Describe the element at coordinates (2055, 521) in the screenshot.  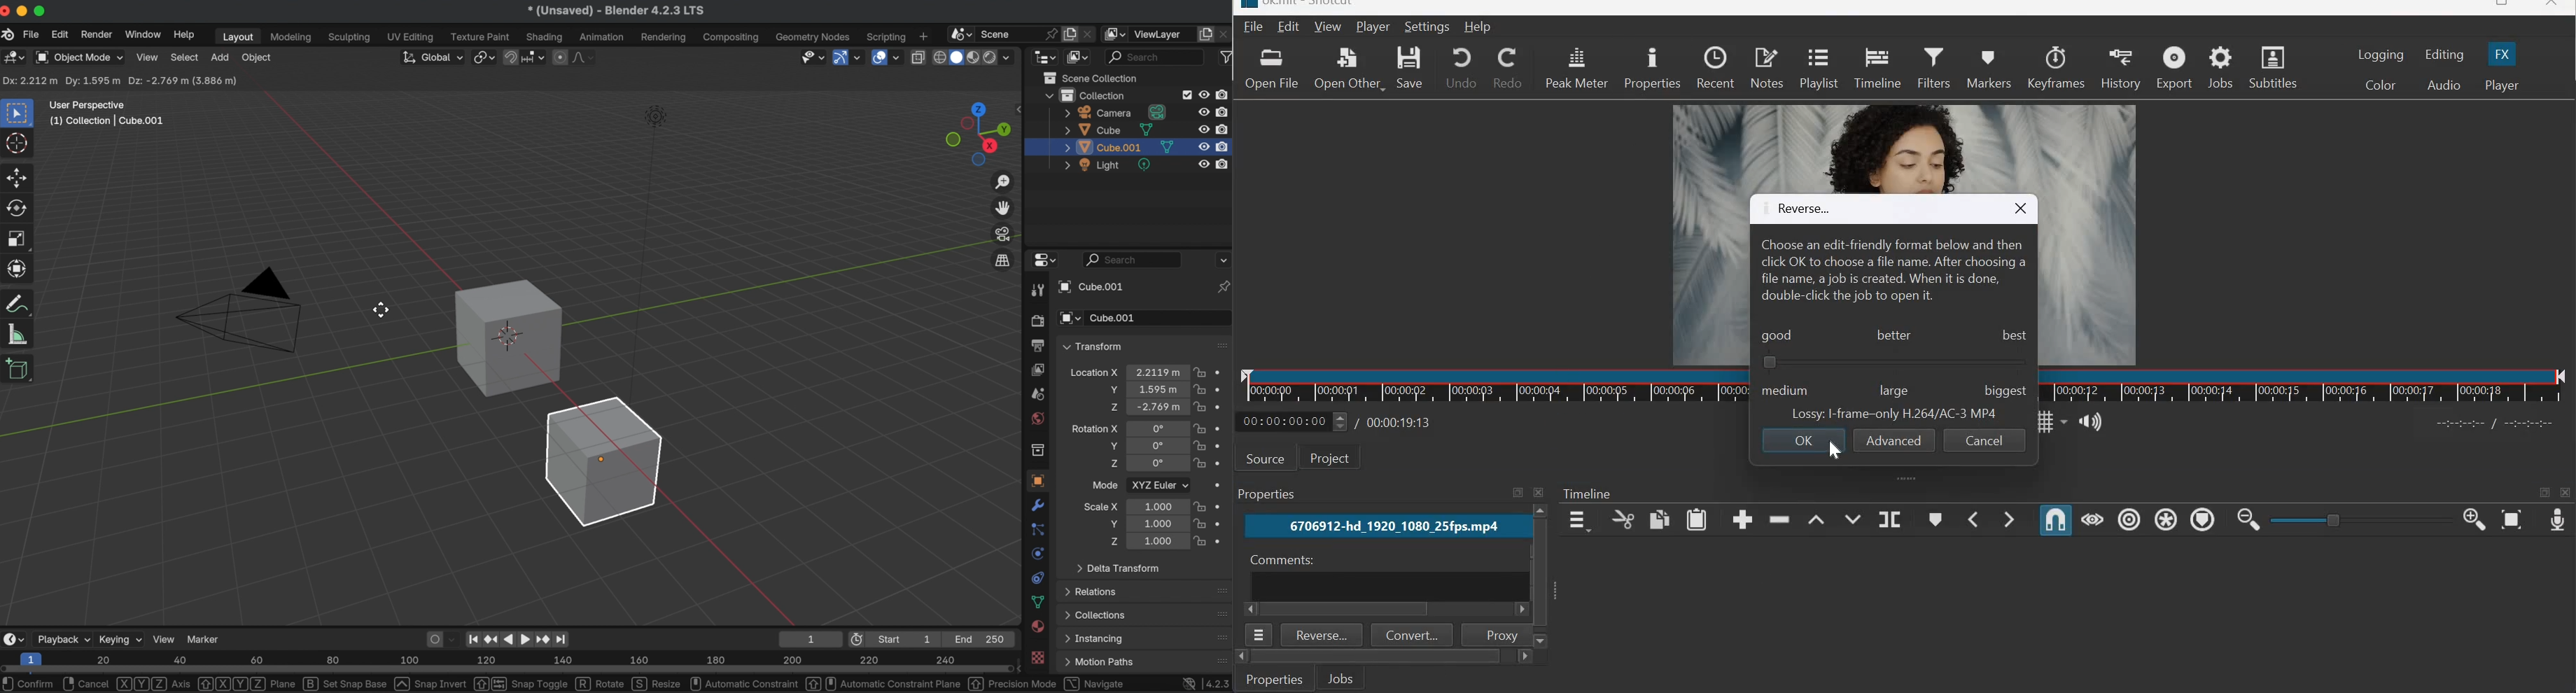
I see `Snap` at that location.